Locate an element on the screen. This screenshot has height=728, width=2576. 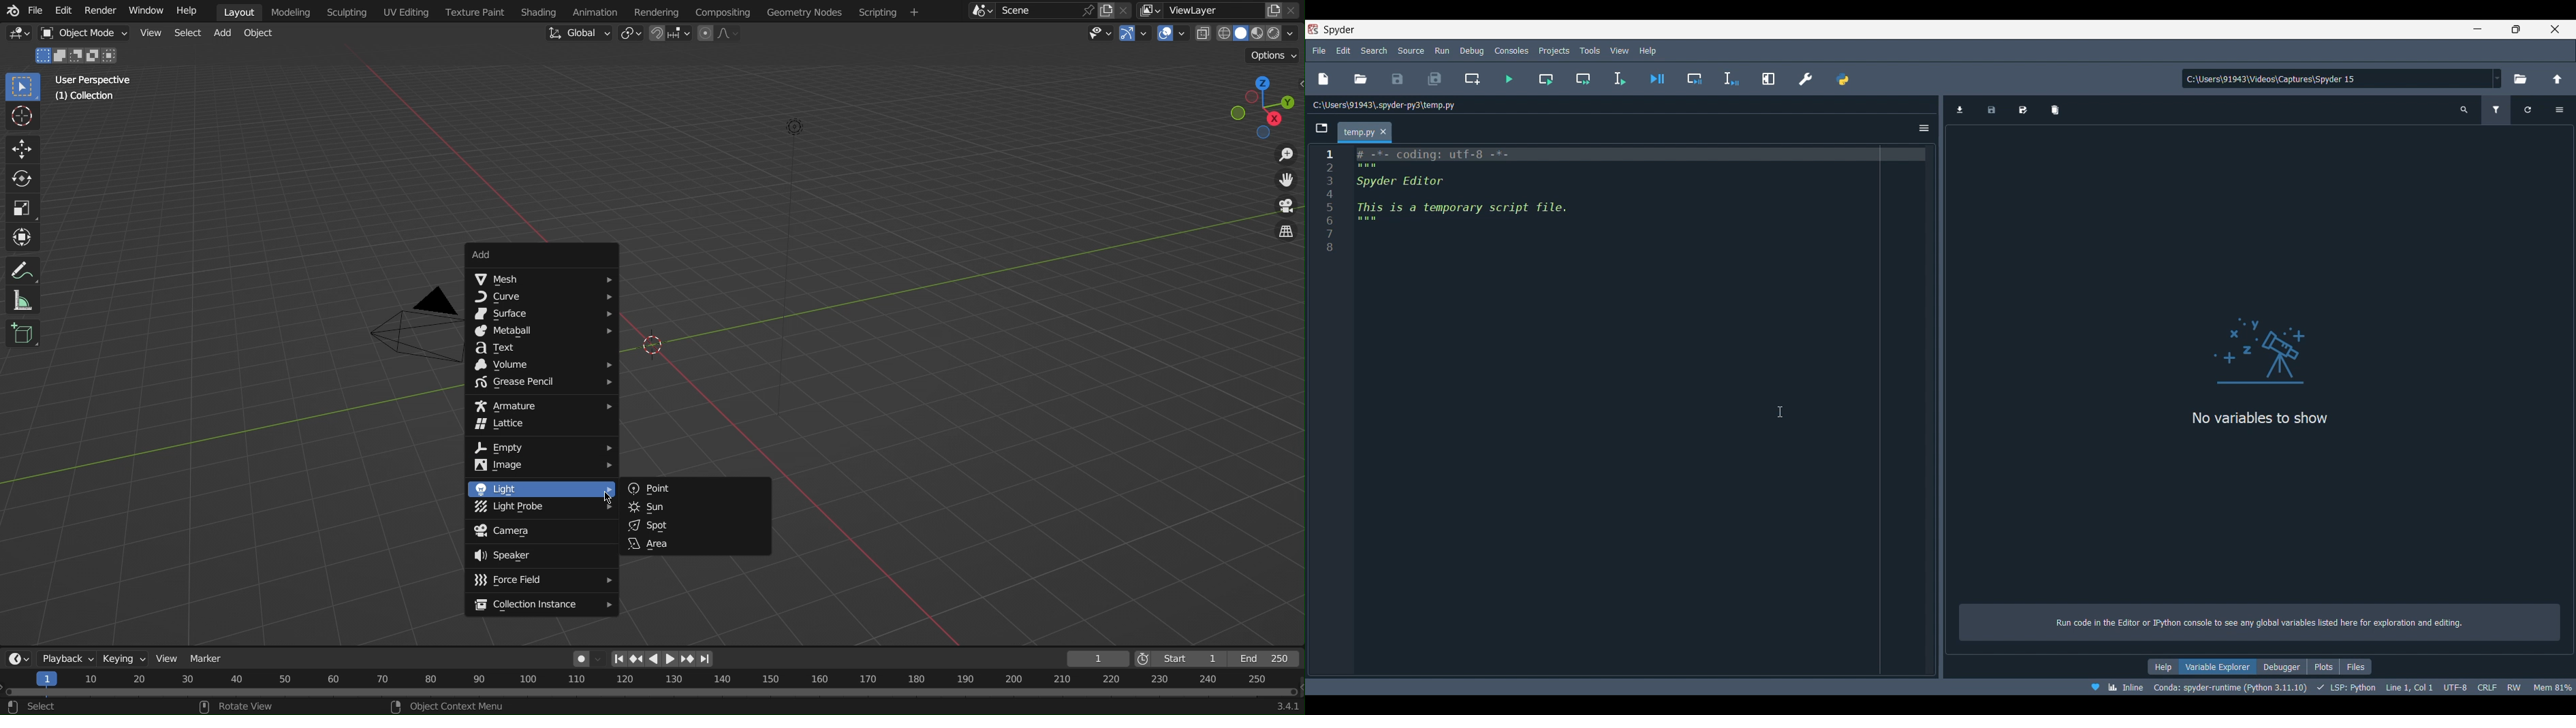
Remove all variables is located at coordinates (2055, 110).